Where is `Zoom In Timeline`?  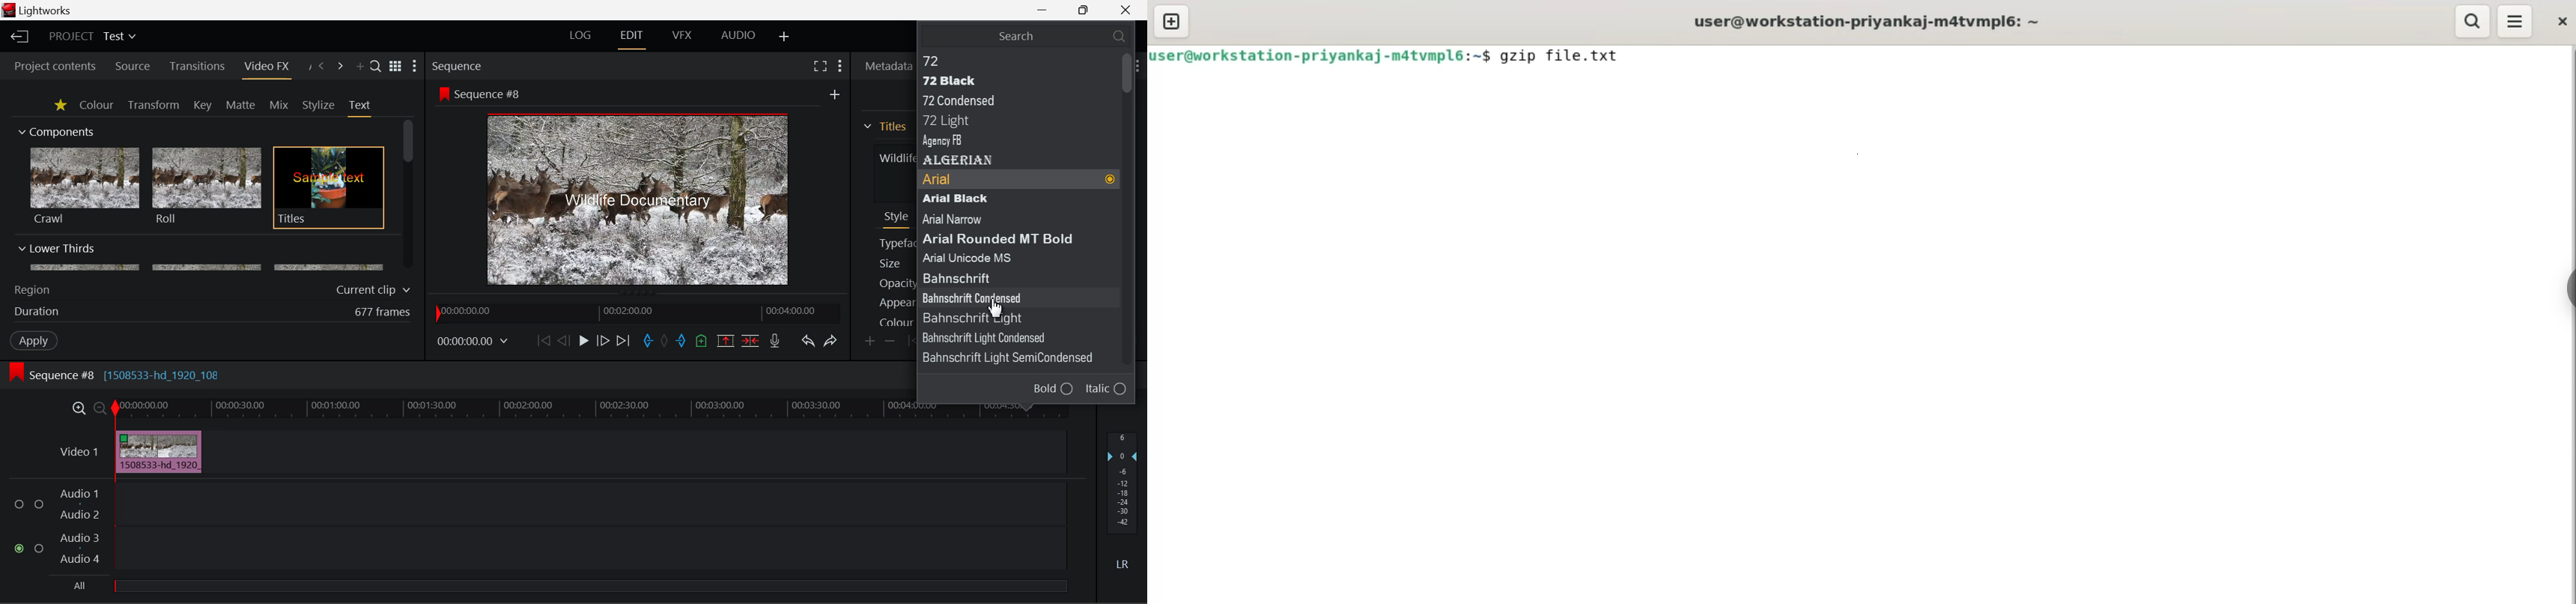
Zoom In Timeline is located at coordinates (79, 411).